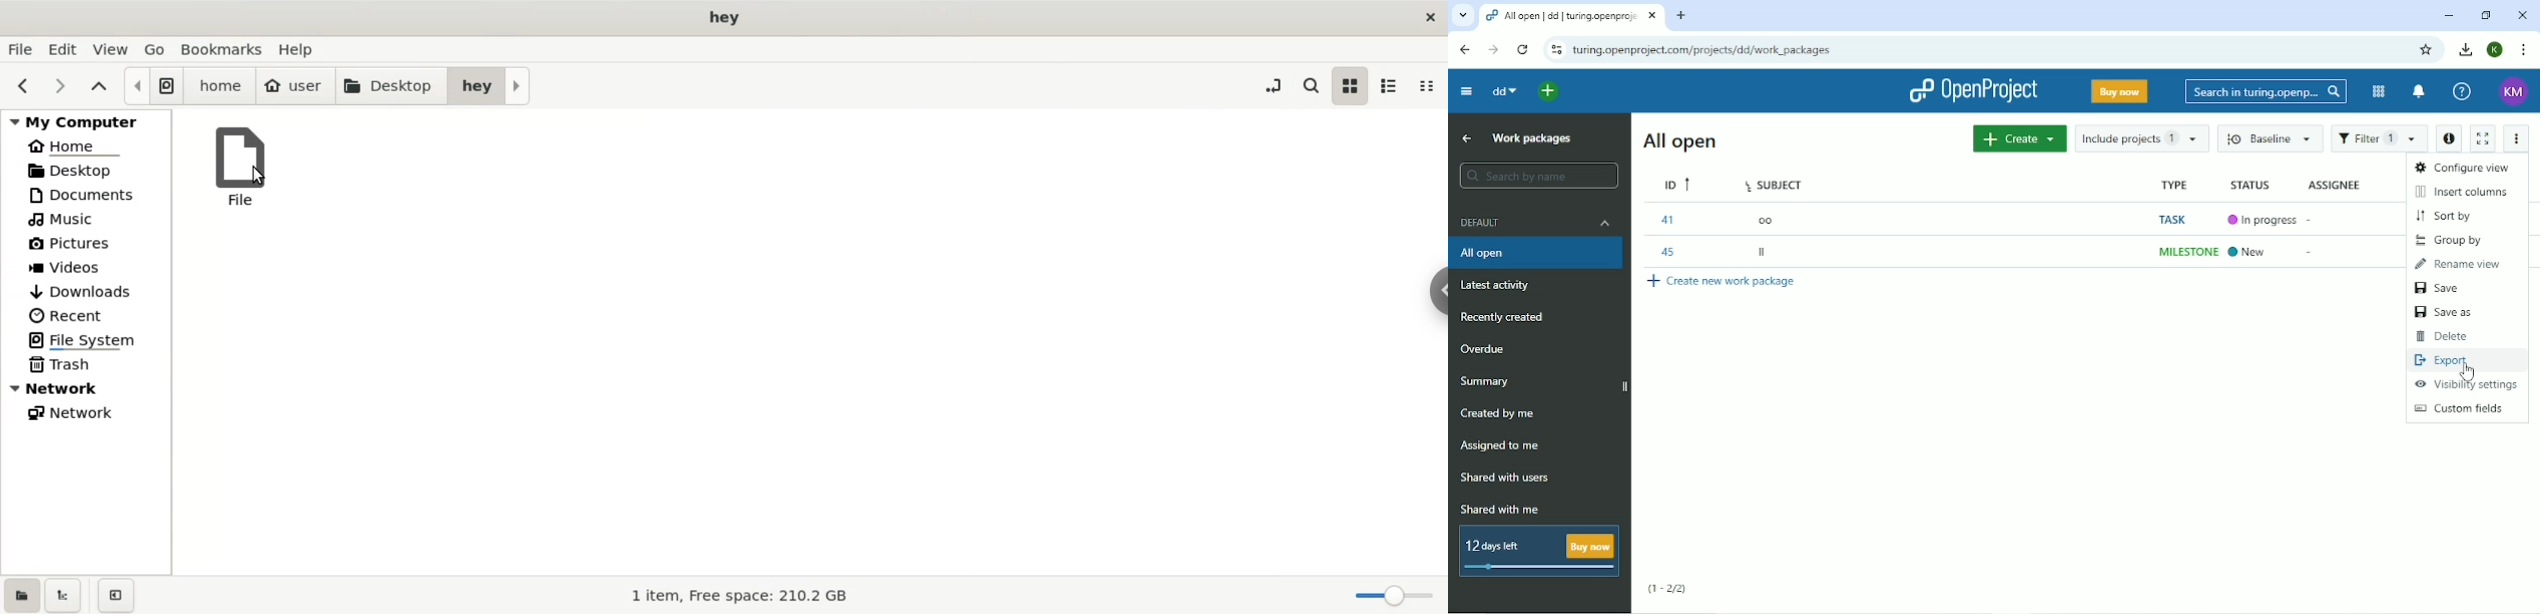 This screenshot has height=616, width=2548. Describe the element at coordinates (2522, 15) in the screenshot. I see `Close` at that location.